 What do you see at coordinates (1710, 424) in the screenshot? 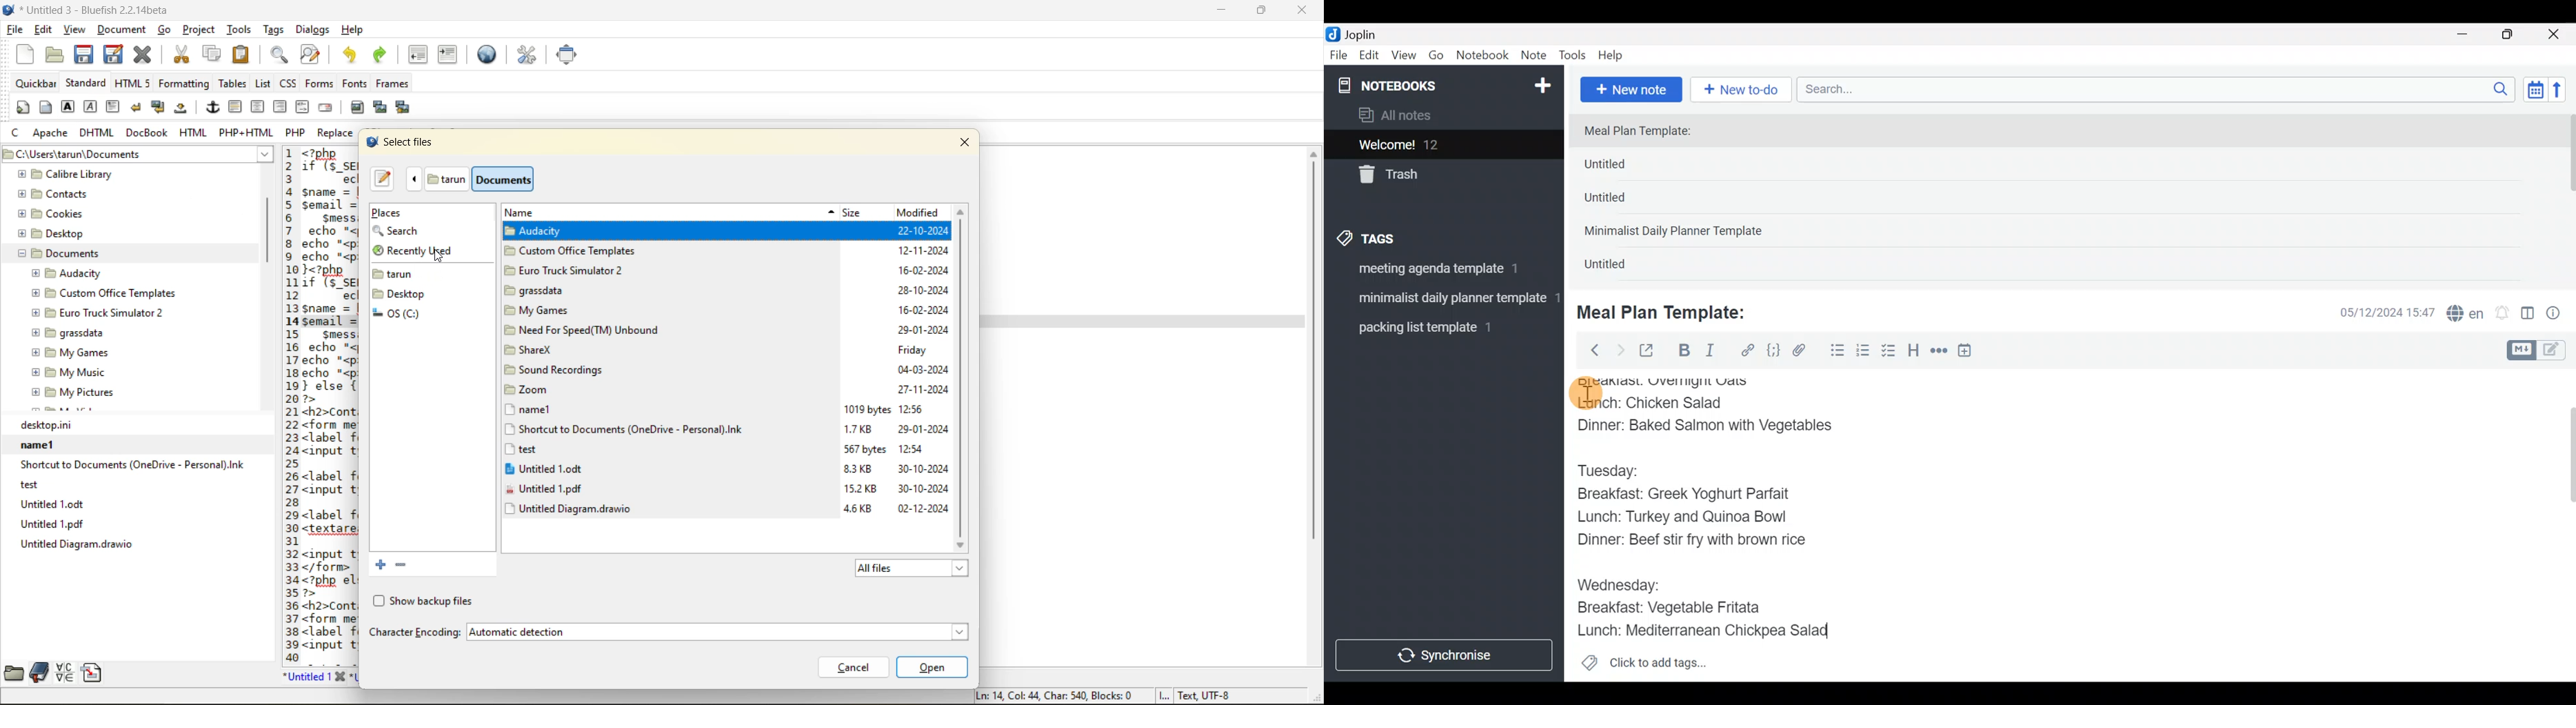
I see `Dinner: Baked Salmon with Vegetables` at bounding box center [1710, 424].